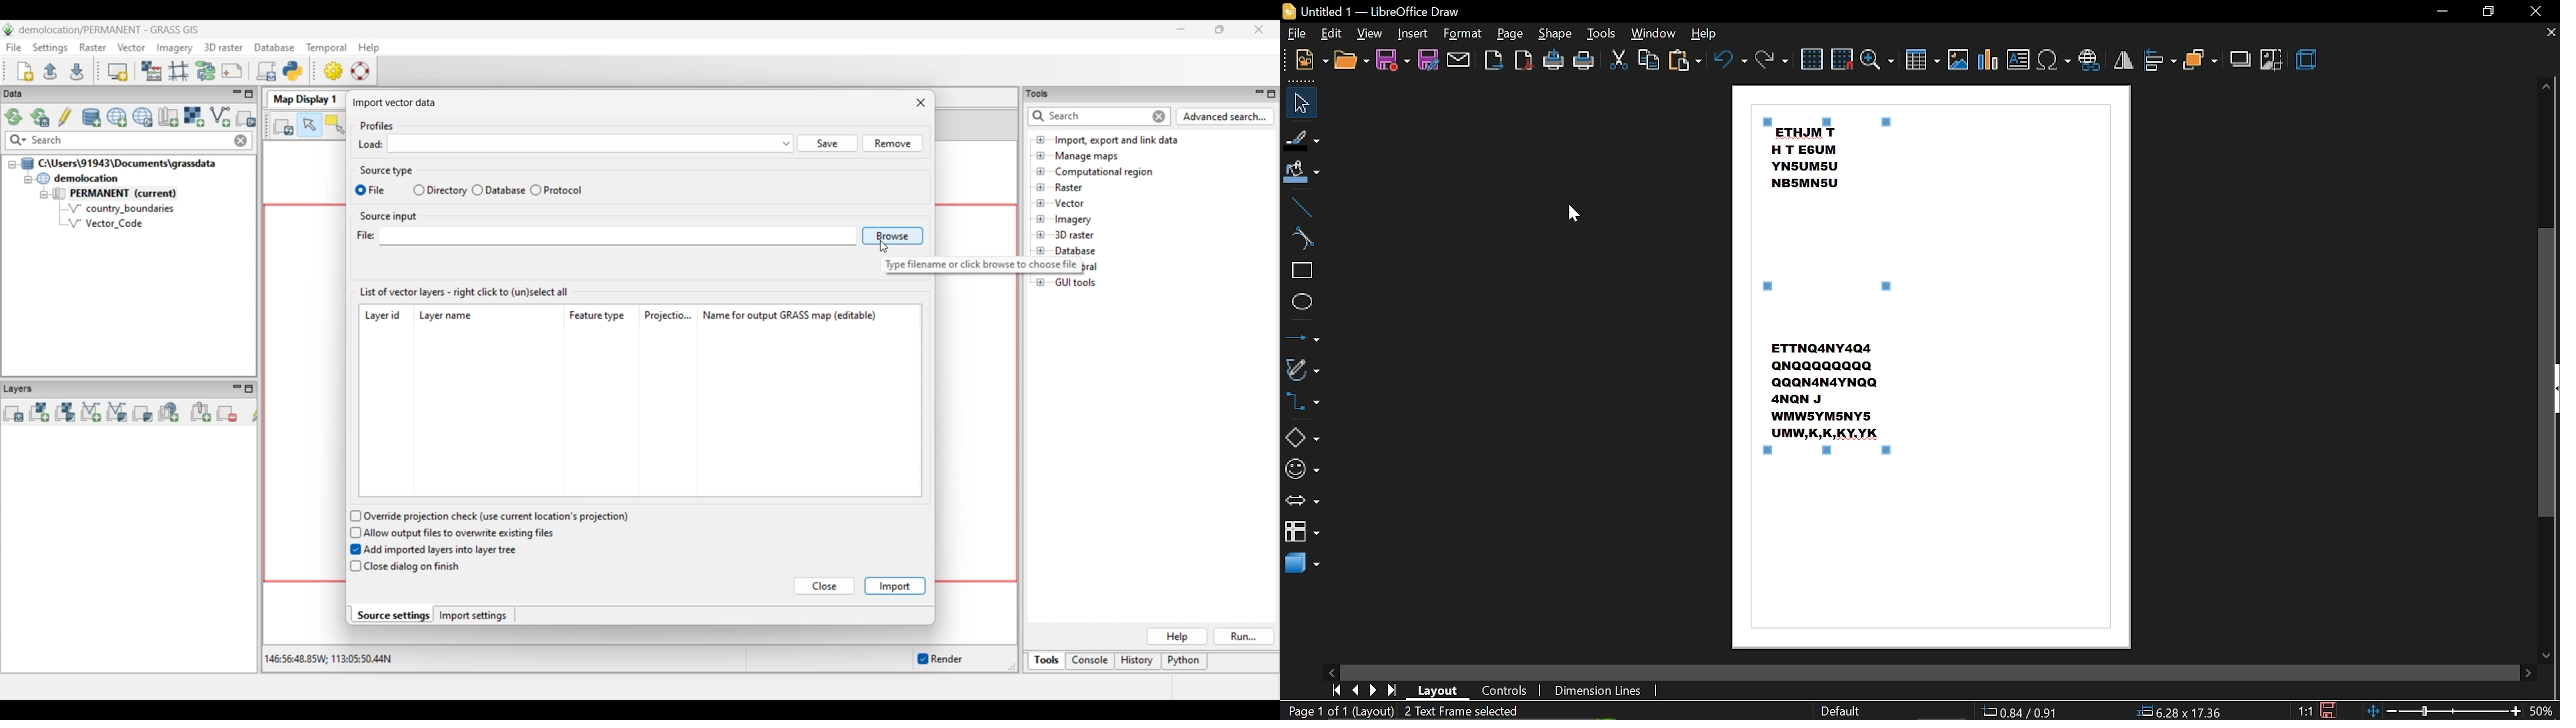 This screenshot has height=728, width=2576. I want to click on window, so click(1654, 34).